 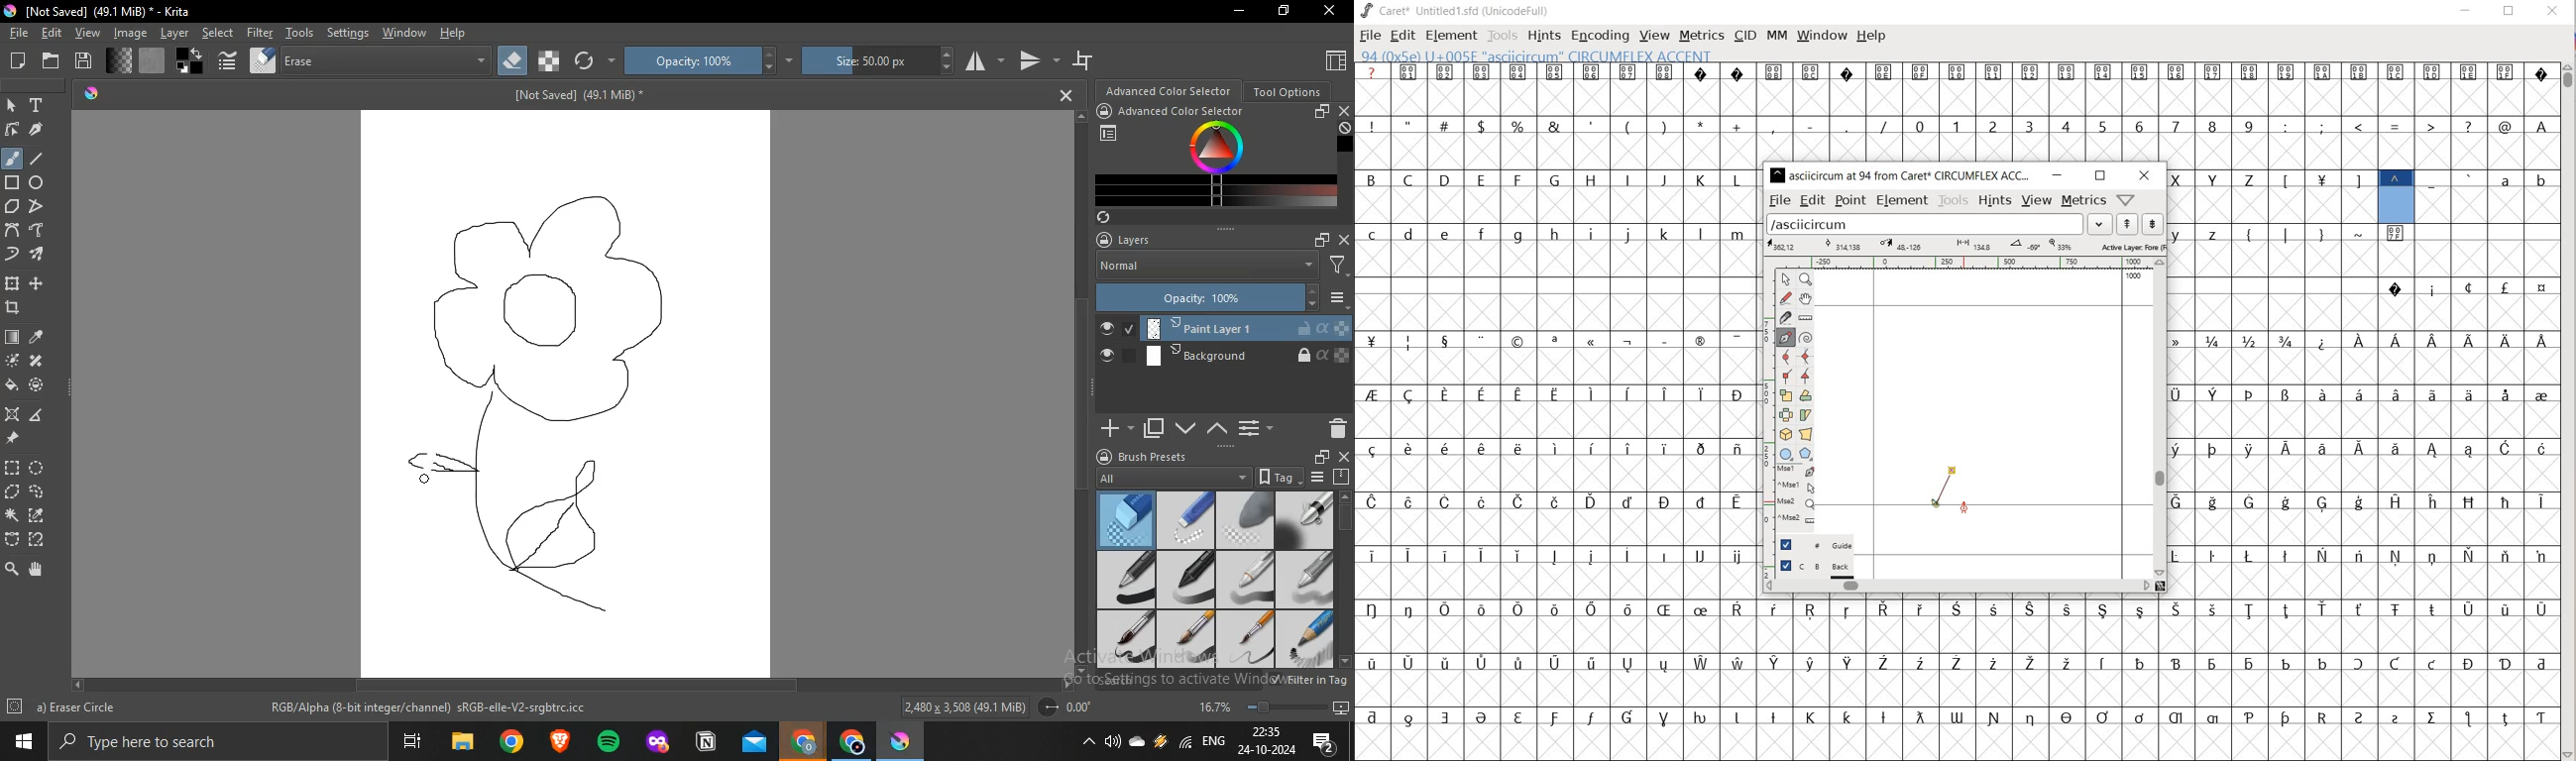 What do you see at coordinates (1160, 740) in the screenshot?
I see `Charge` at bounding box center [1160, 740].